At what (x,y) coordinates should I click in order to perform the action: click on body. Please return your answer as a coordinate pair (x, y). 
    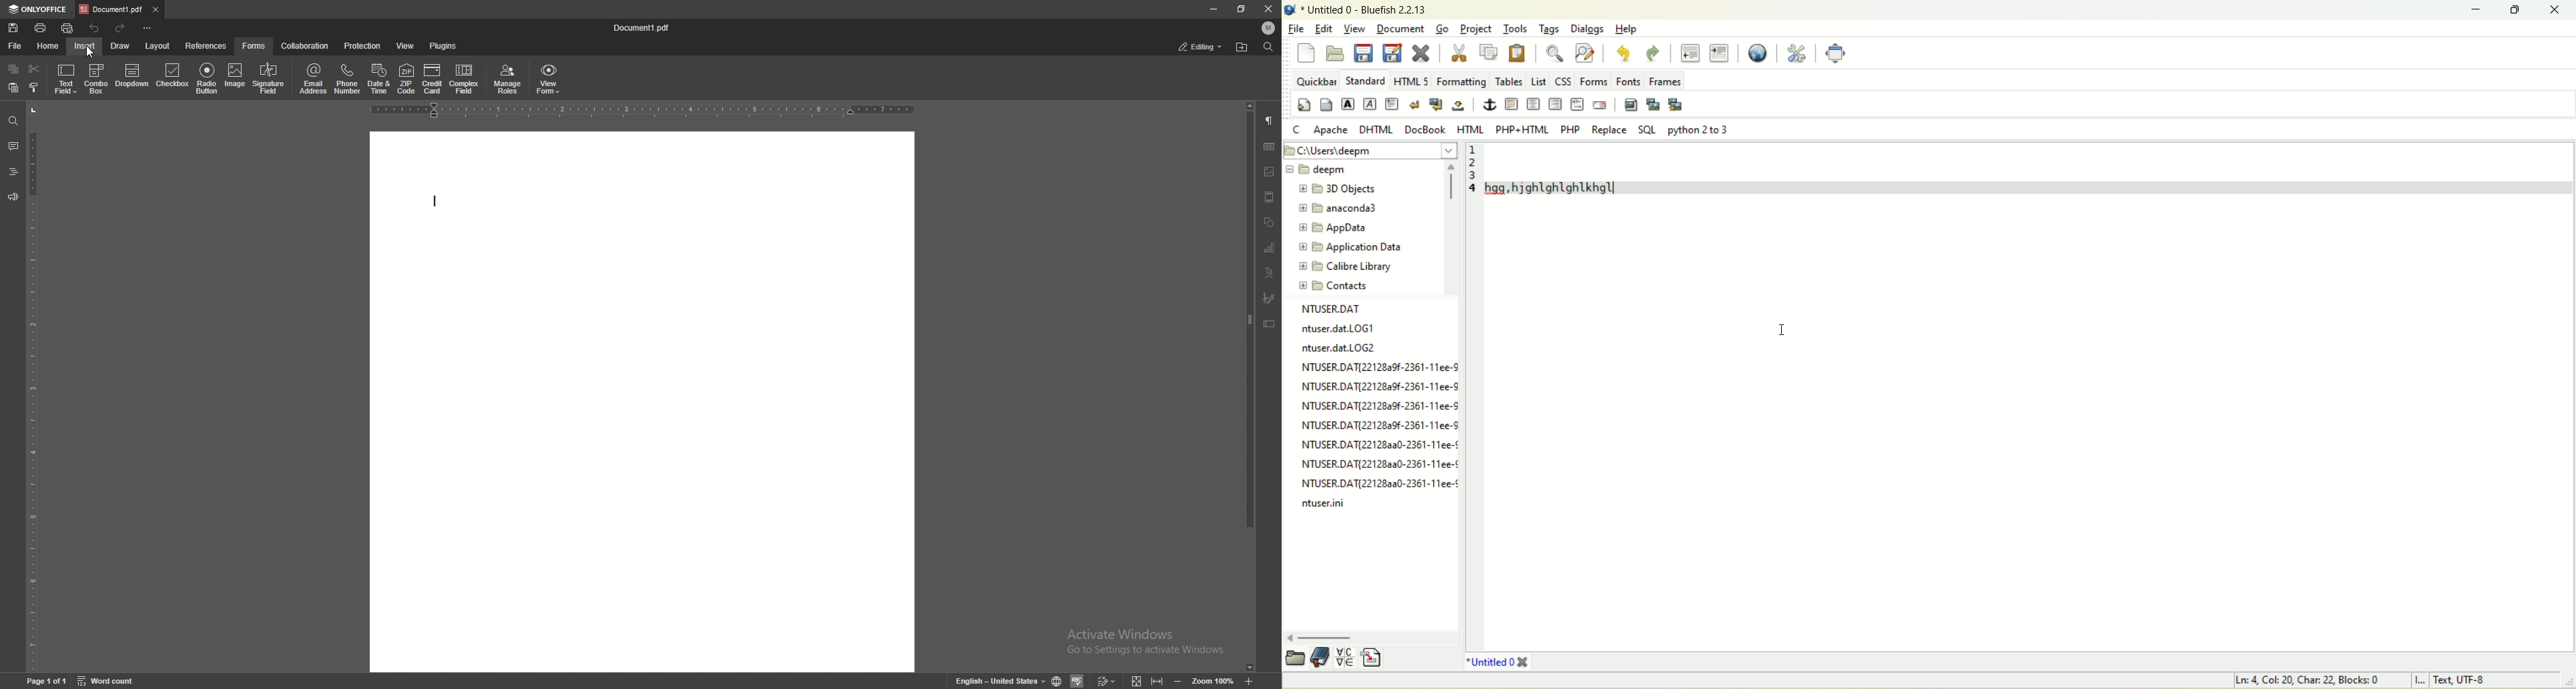
    Looking at the image, I should click on (1325, 104).